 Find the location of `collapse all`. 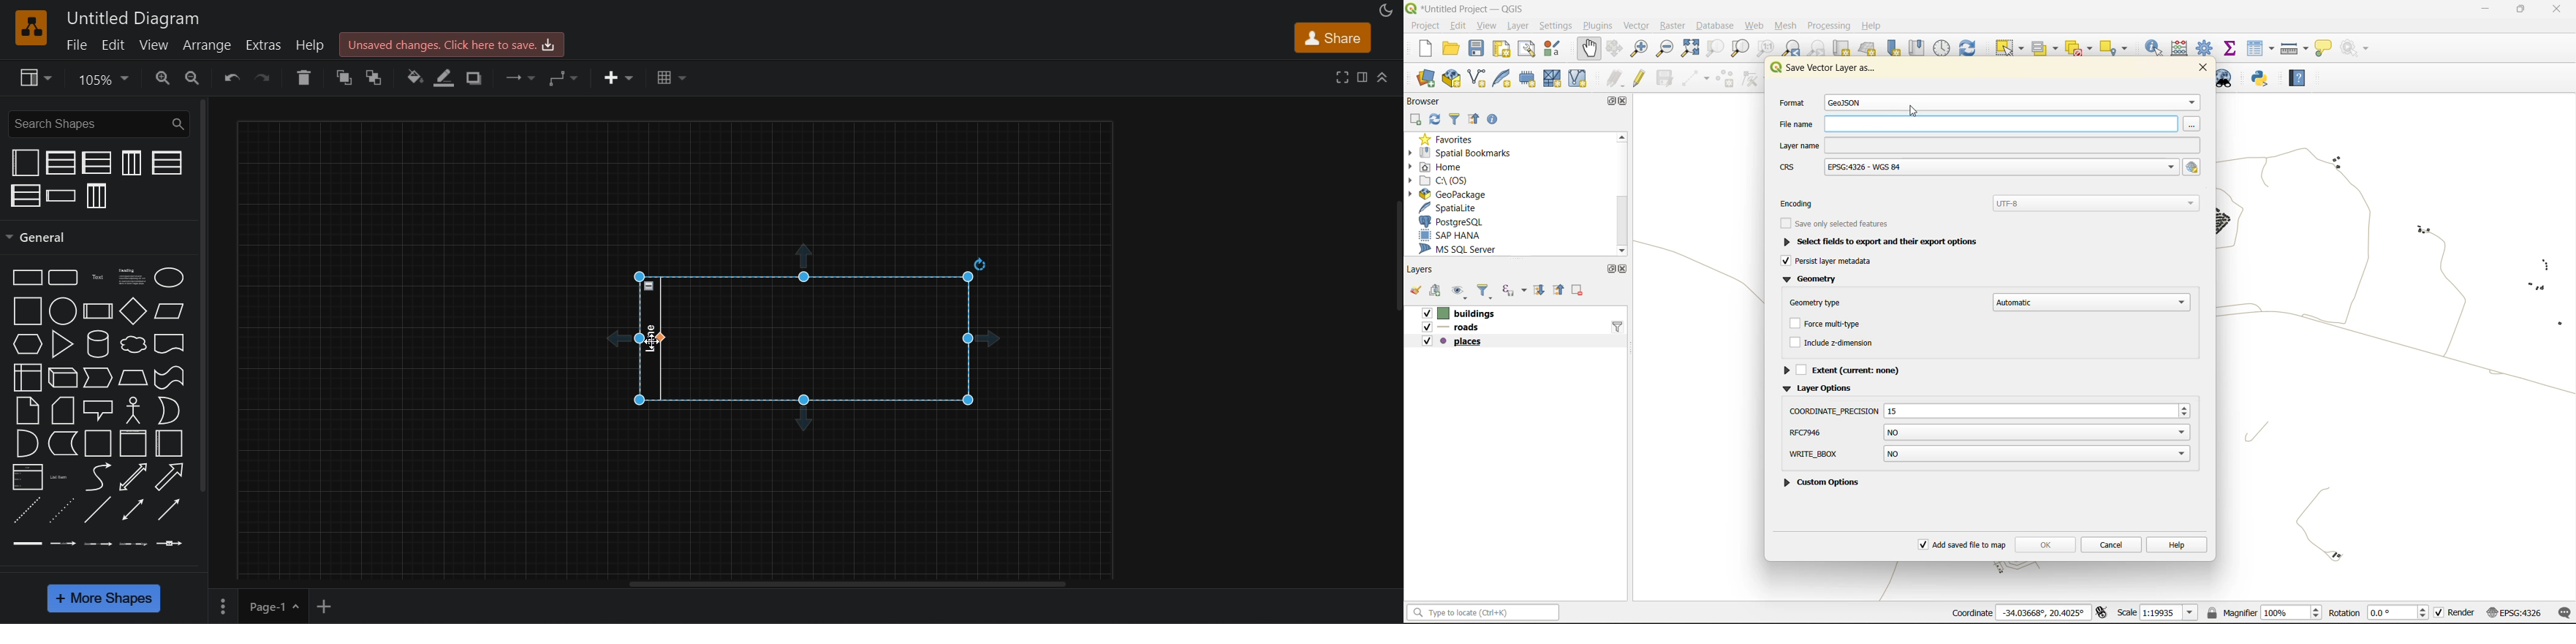

collapse all is located at coordinates (1562, 291).